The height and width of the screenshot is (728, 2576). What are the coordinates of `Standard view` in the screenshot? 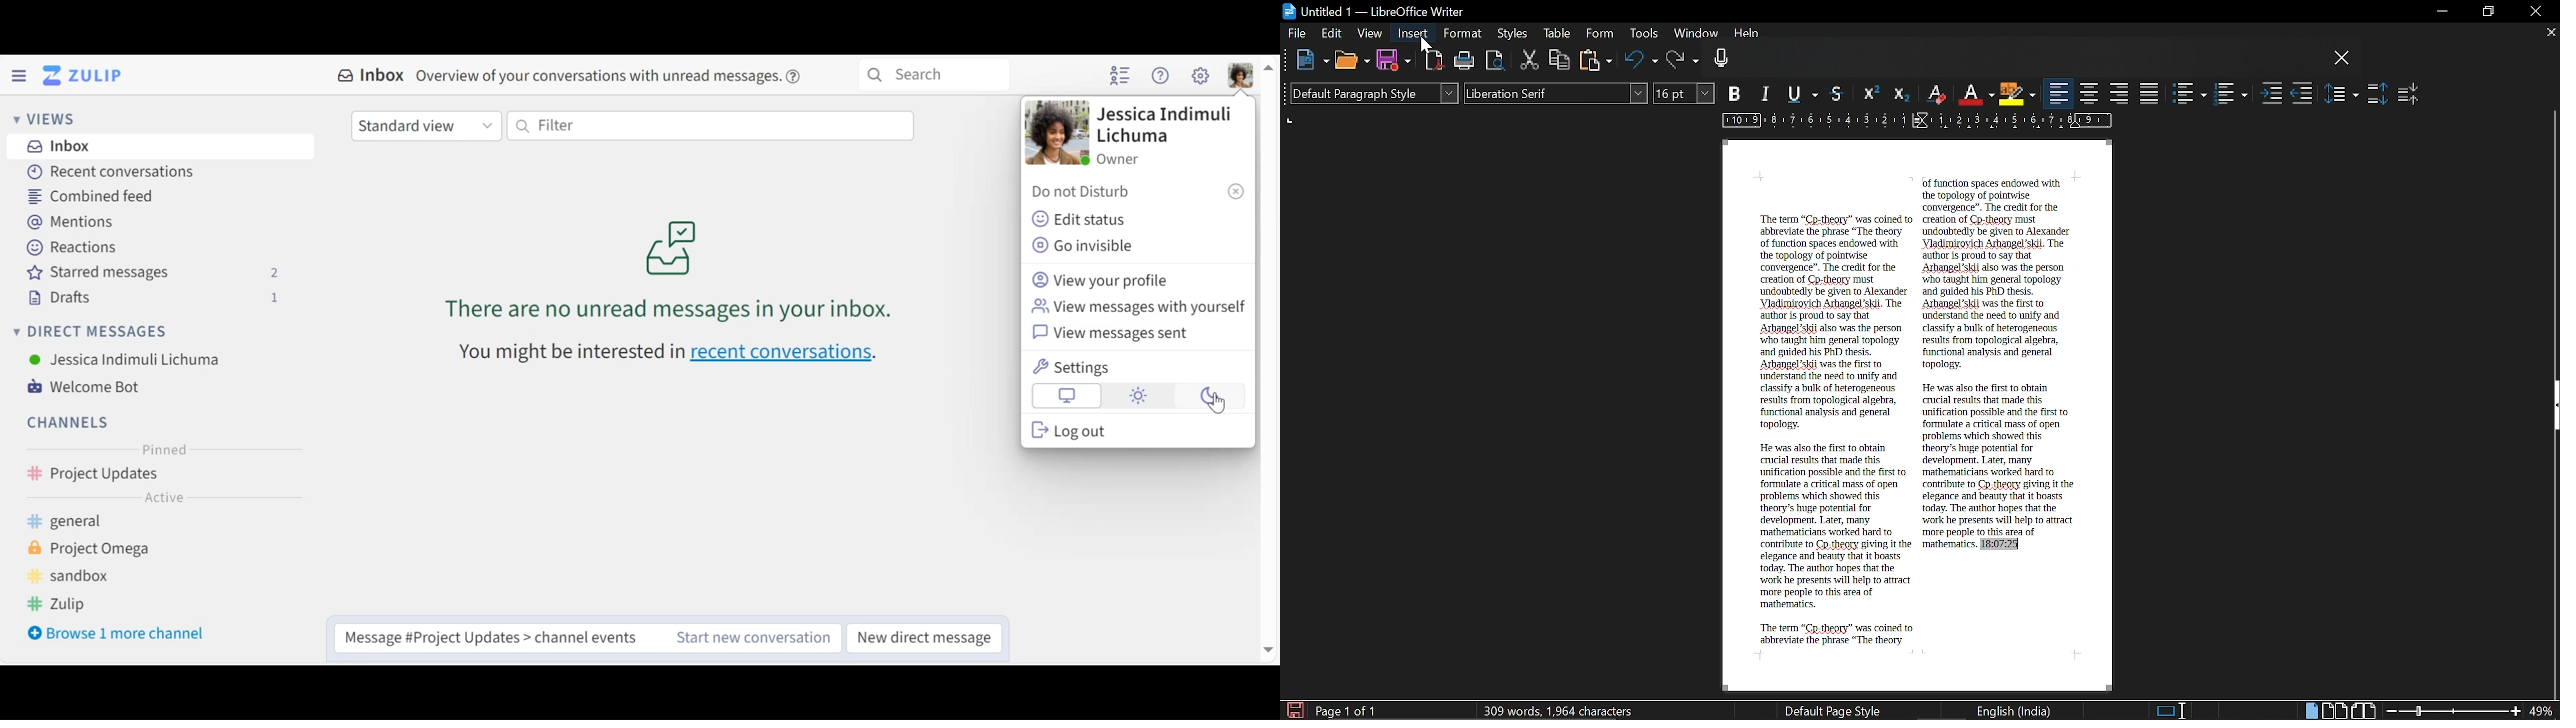 It's located at (427, 127).